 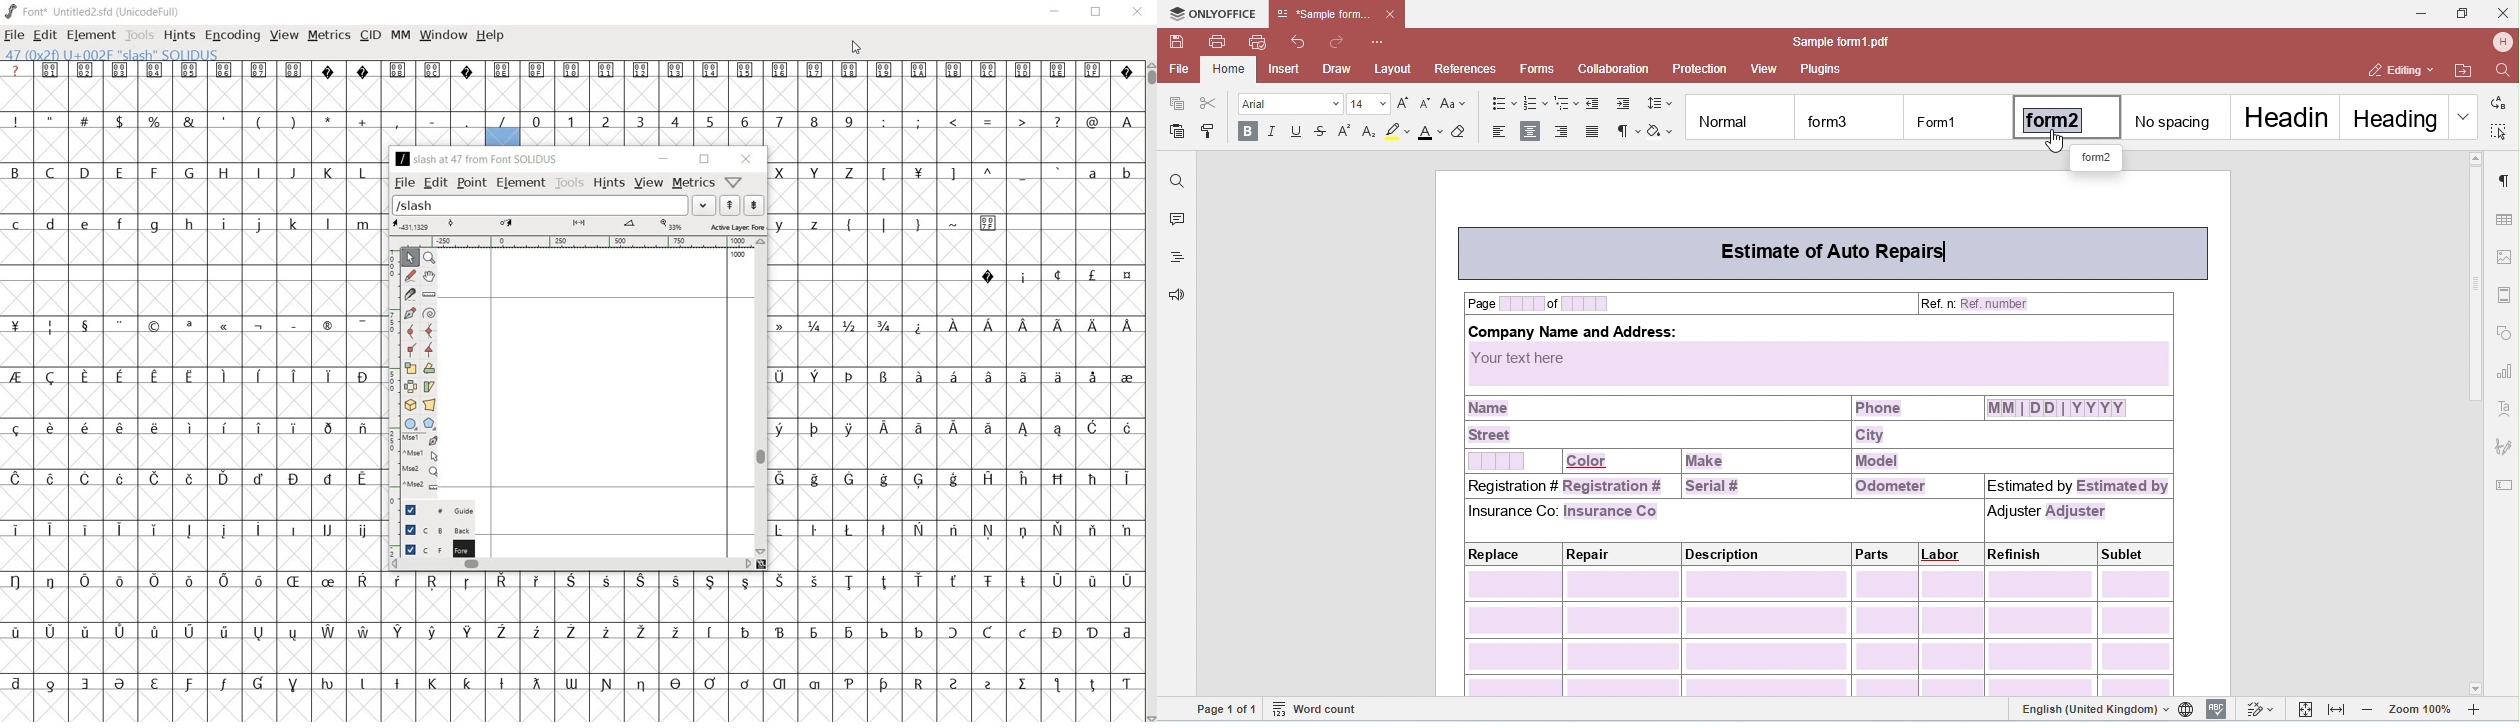 What do you see at coordinates (284, 35) in the screenshot?
I see `VIEW` at bounding box center [284, 35].